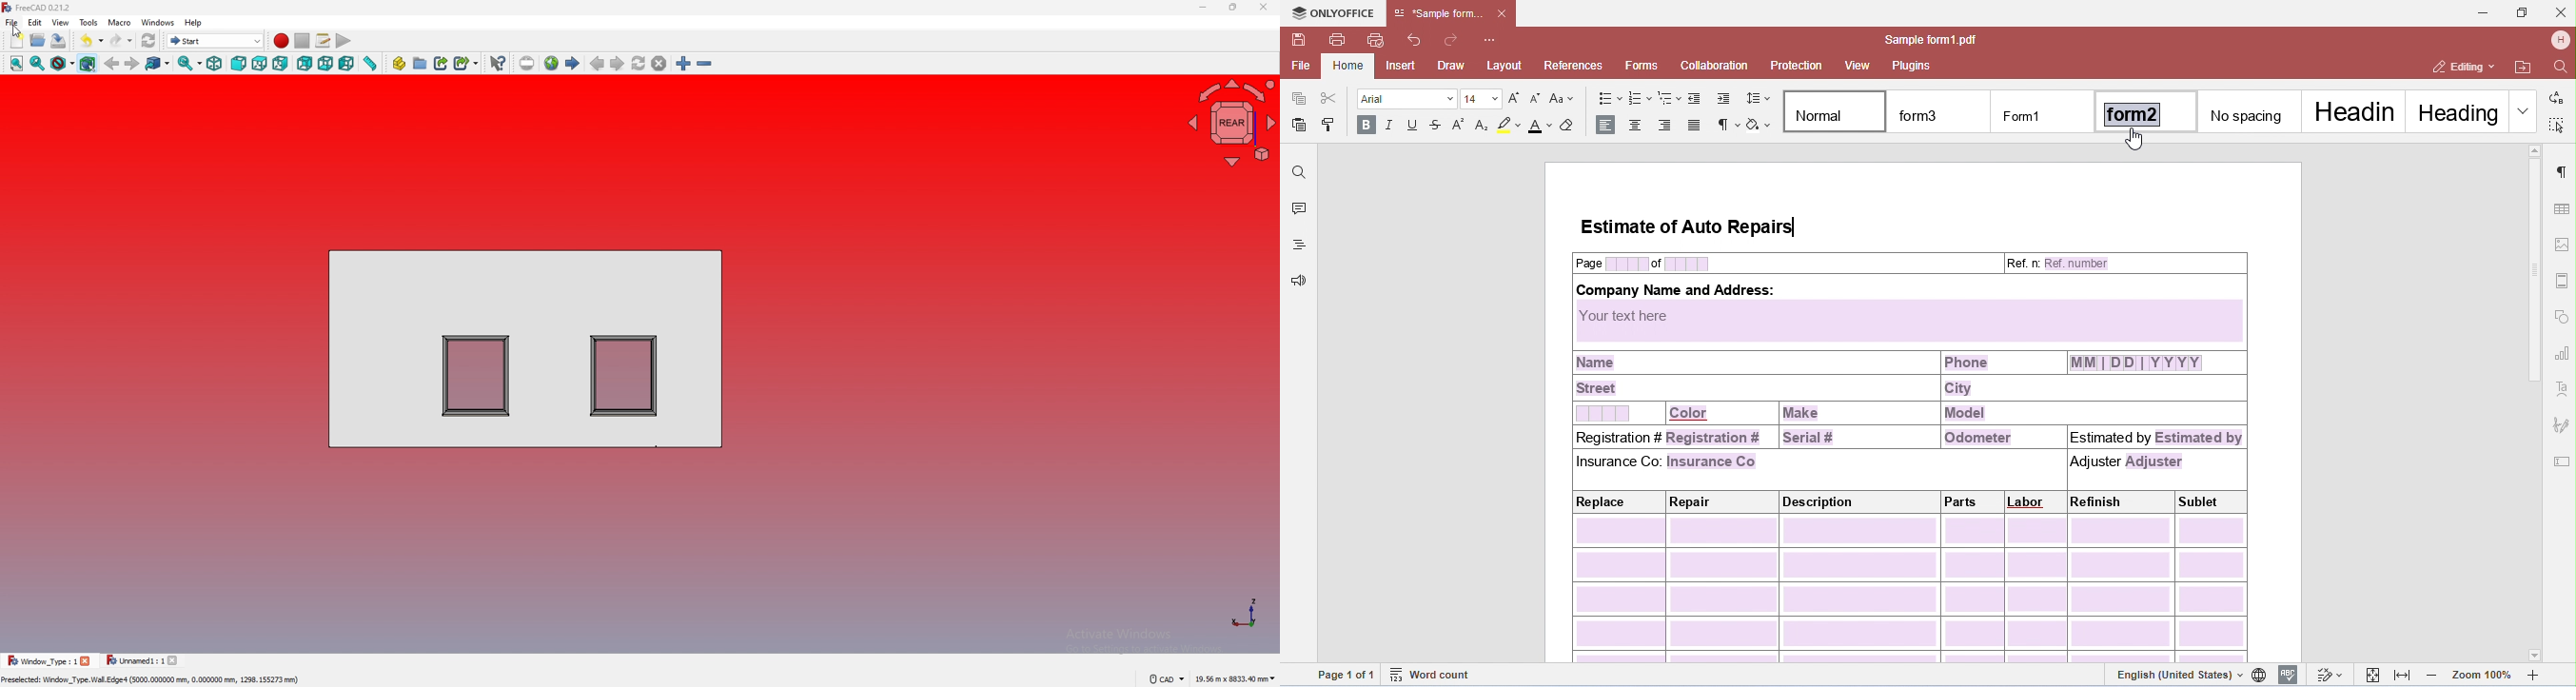 This screenshot has height=700, width=2576. Describe the element at coordinates (400, 64) in the screenshot. I see `create part` at that location.